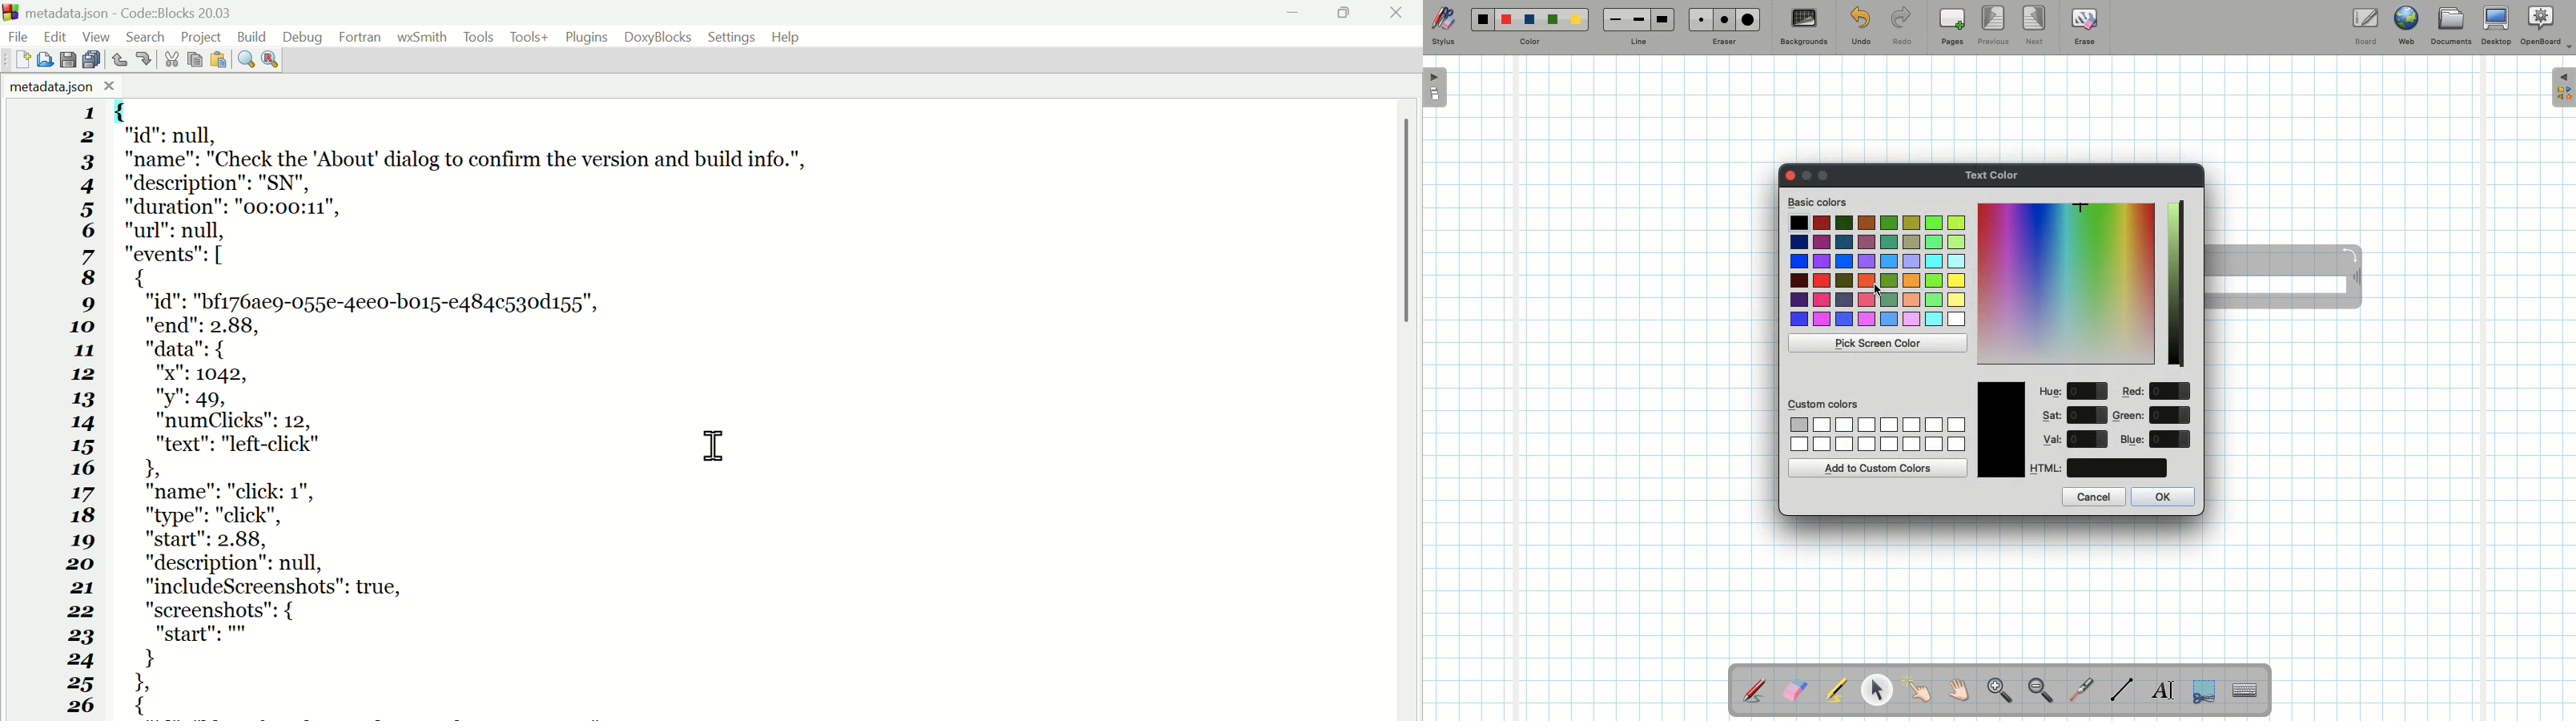 The height and width of the screenshot is (728, 2576). I want to click on OpenBoard, so click(2546, 26).